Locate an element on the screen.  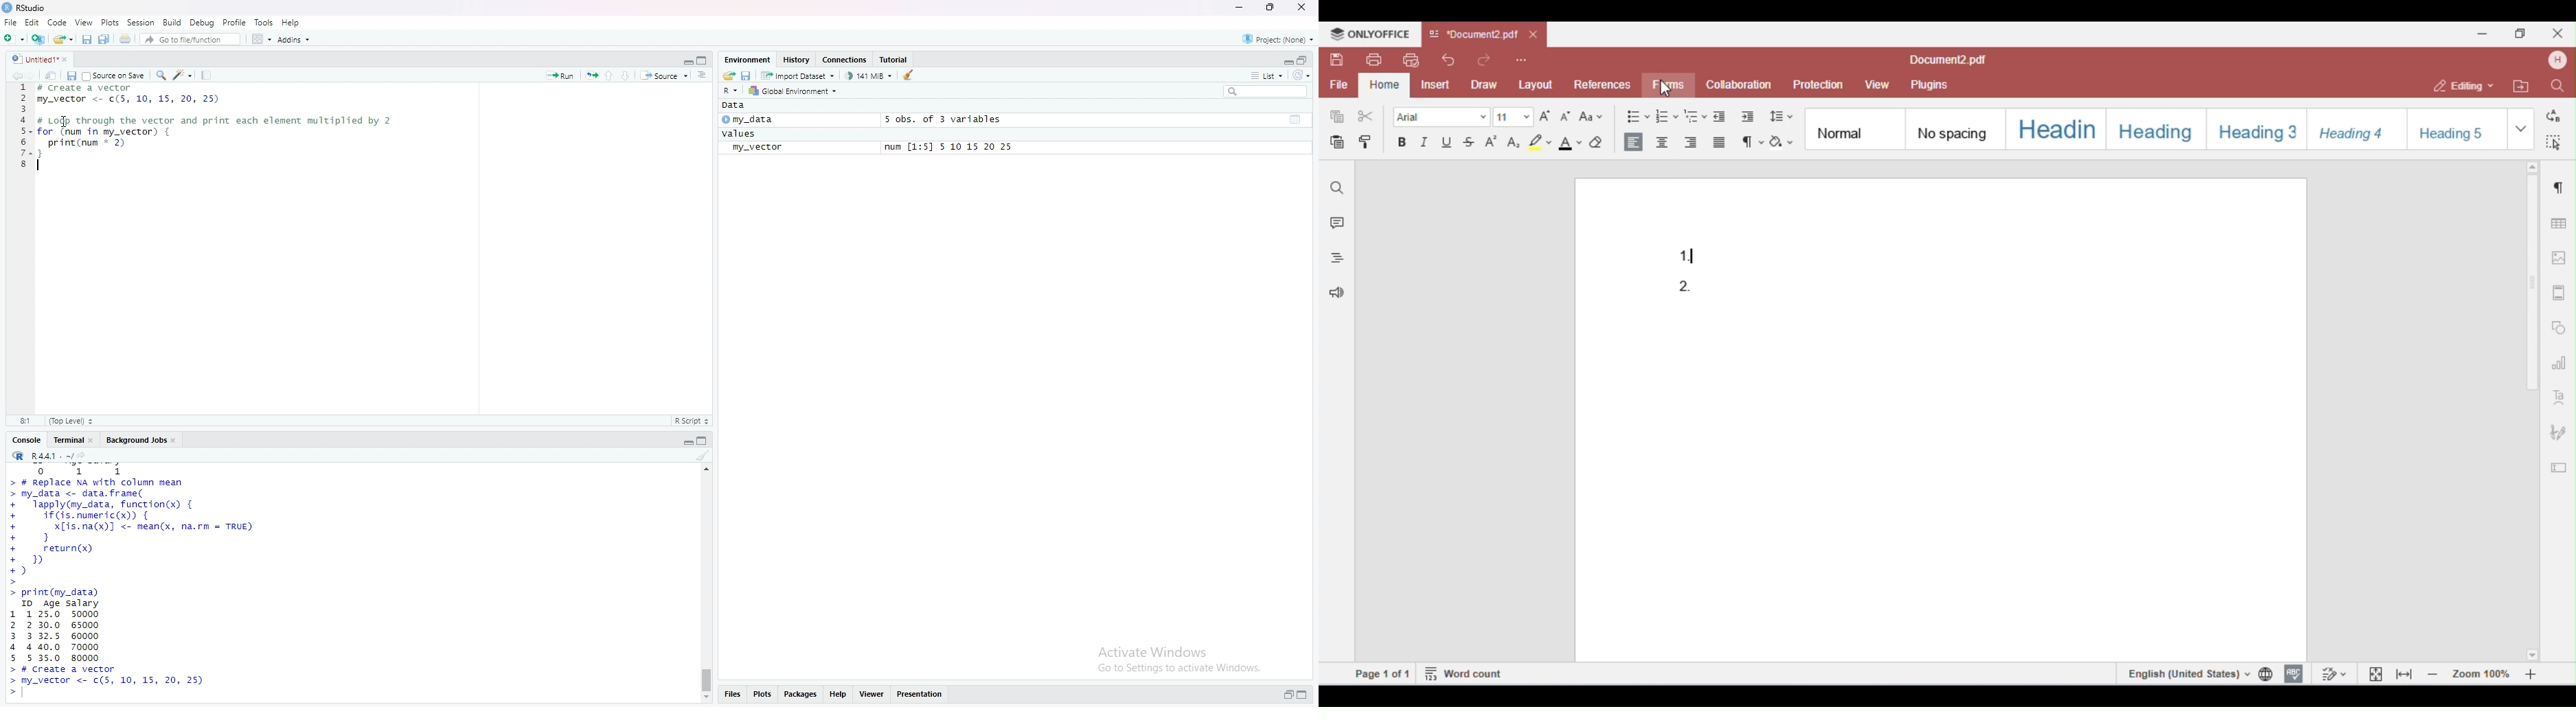
collapse is located at coordinates (704, 60).